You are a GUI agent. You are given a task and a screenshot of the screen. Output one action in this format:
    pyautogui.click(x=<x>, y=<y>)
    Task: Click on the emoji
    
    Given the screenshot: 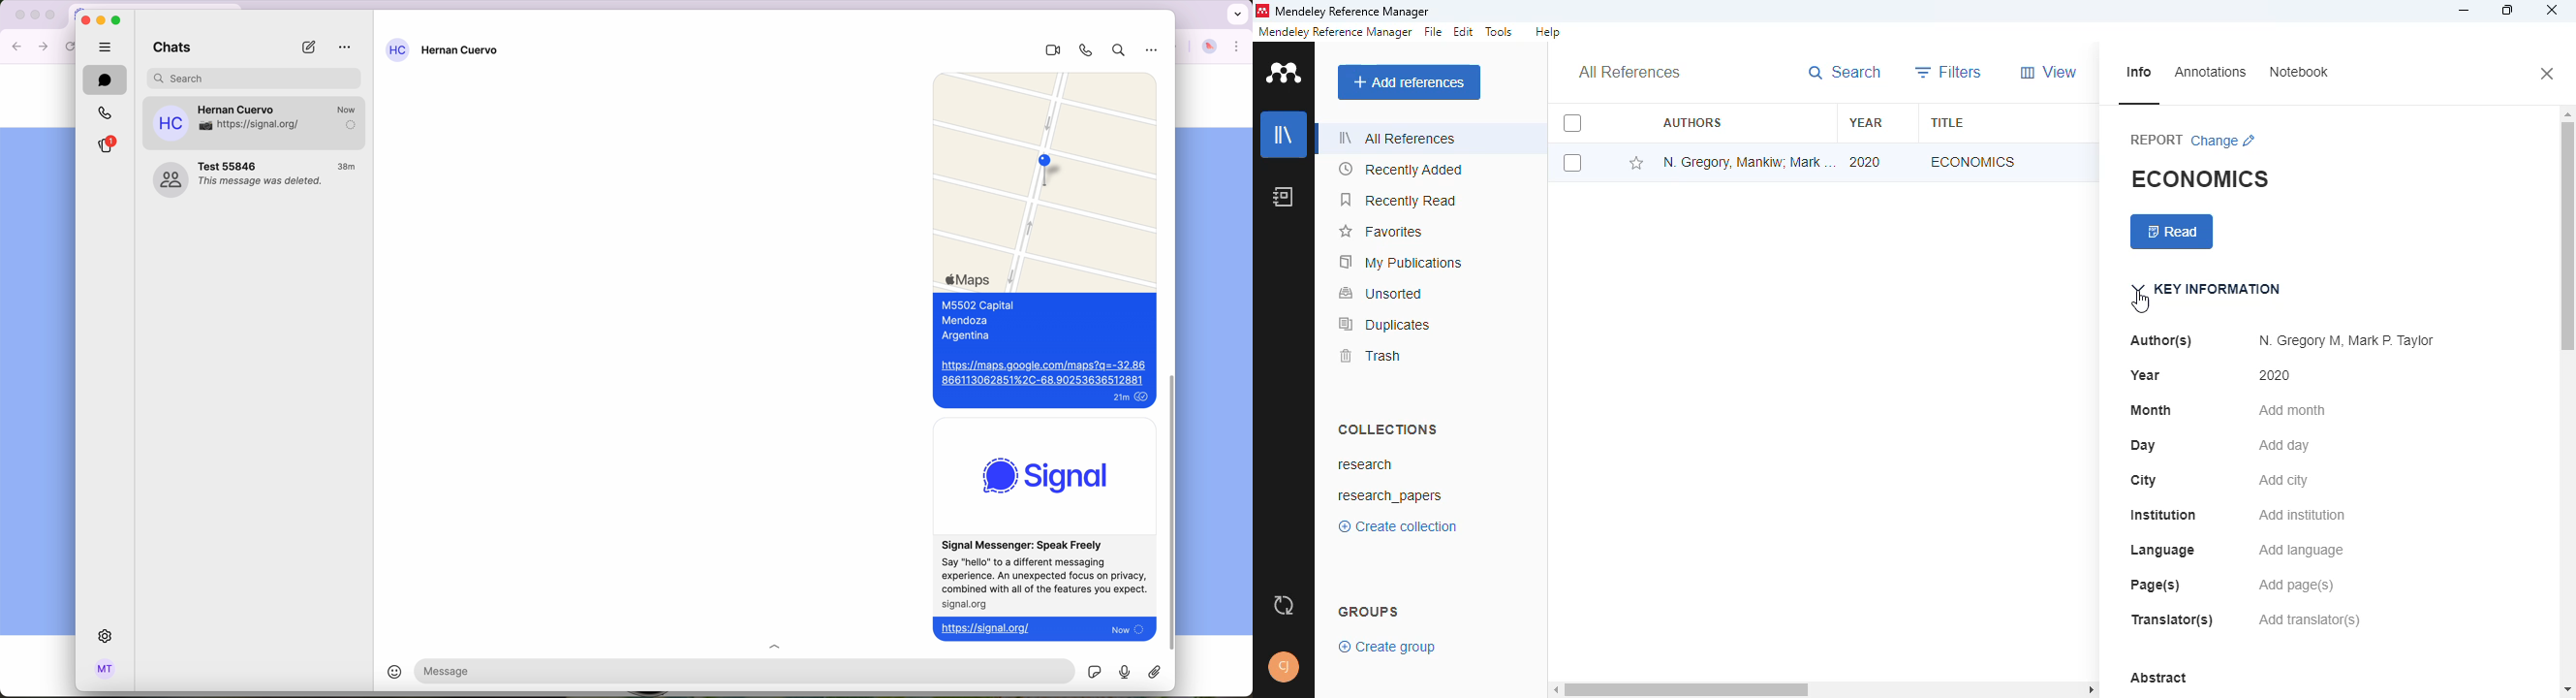 What is the action you would take?
    pyautogui.click(x=386, y=674)
    